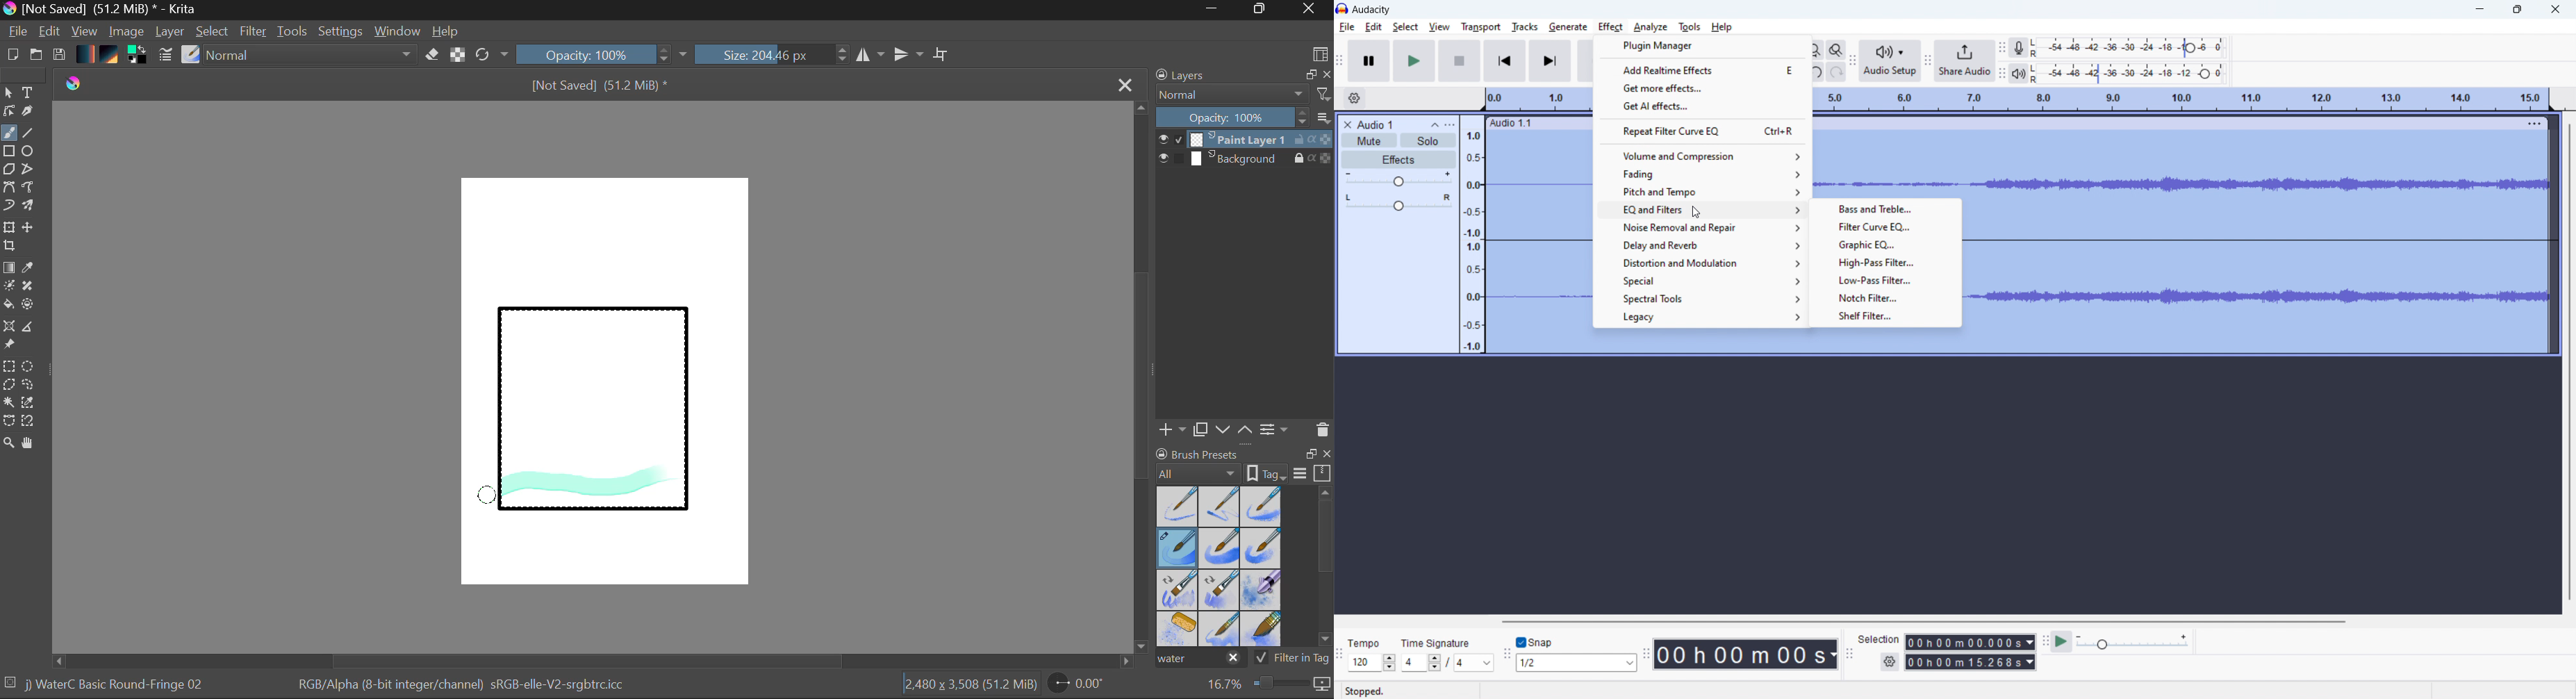 The image size is (2576, 700). I want to click on Brush Selected, so click(117, 686).